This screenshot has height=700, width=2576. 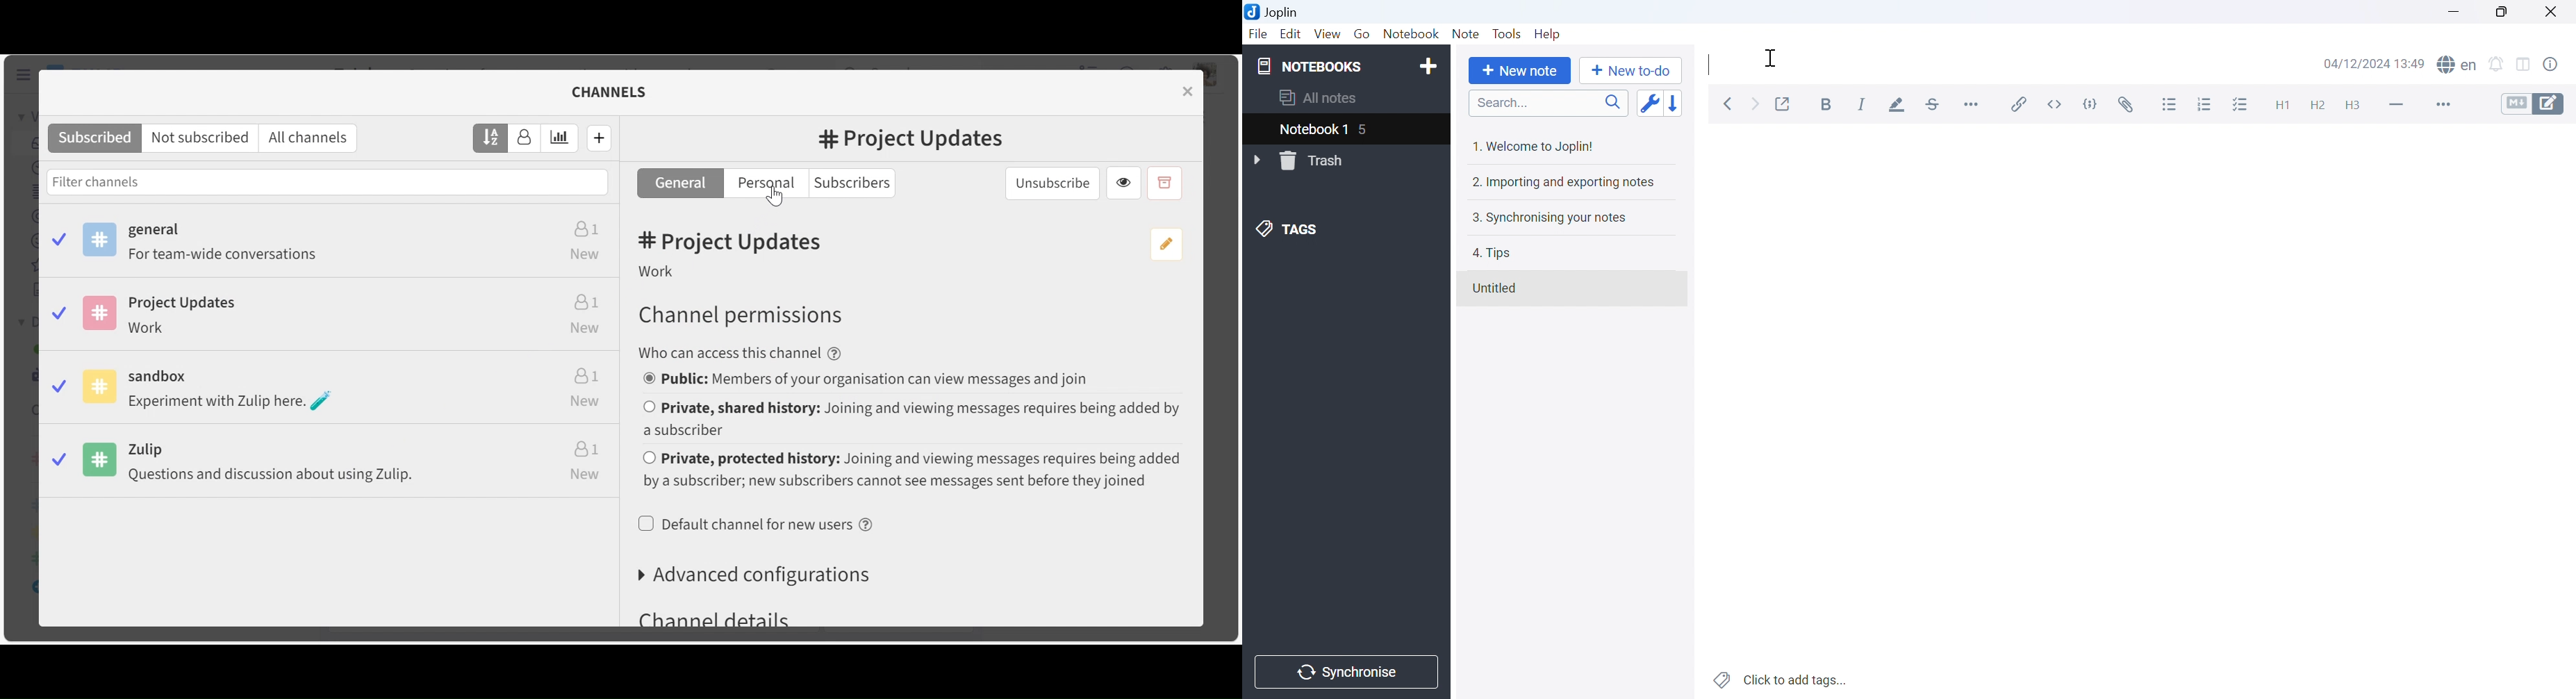 I want to click on Sandbox, so click(x=331, y=391).